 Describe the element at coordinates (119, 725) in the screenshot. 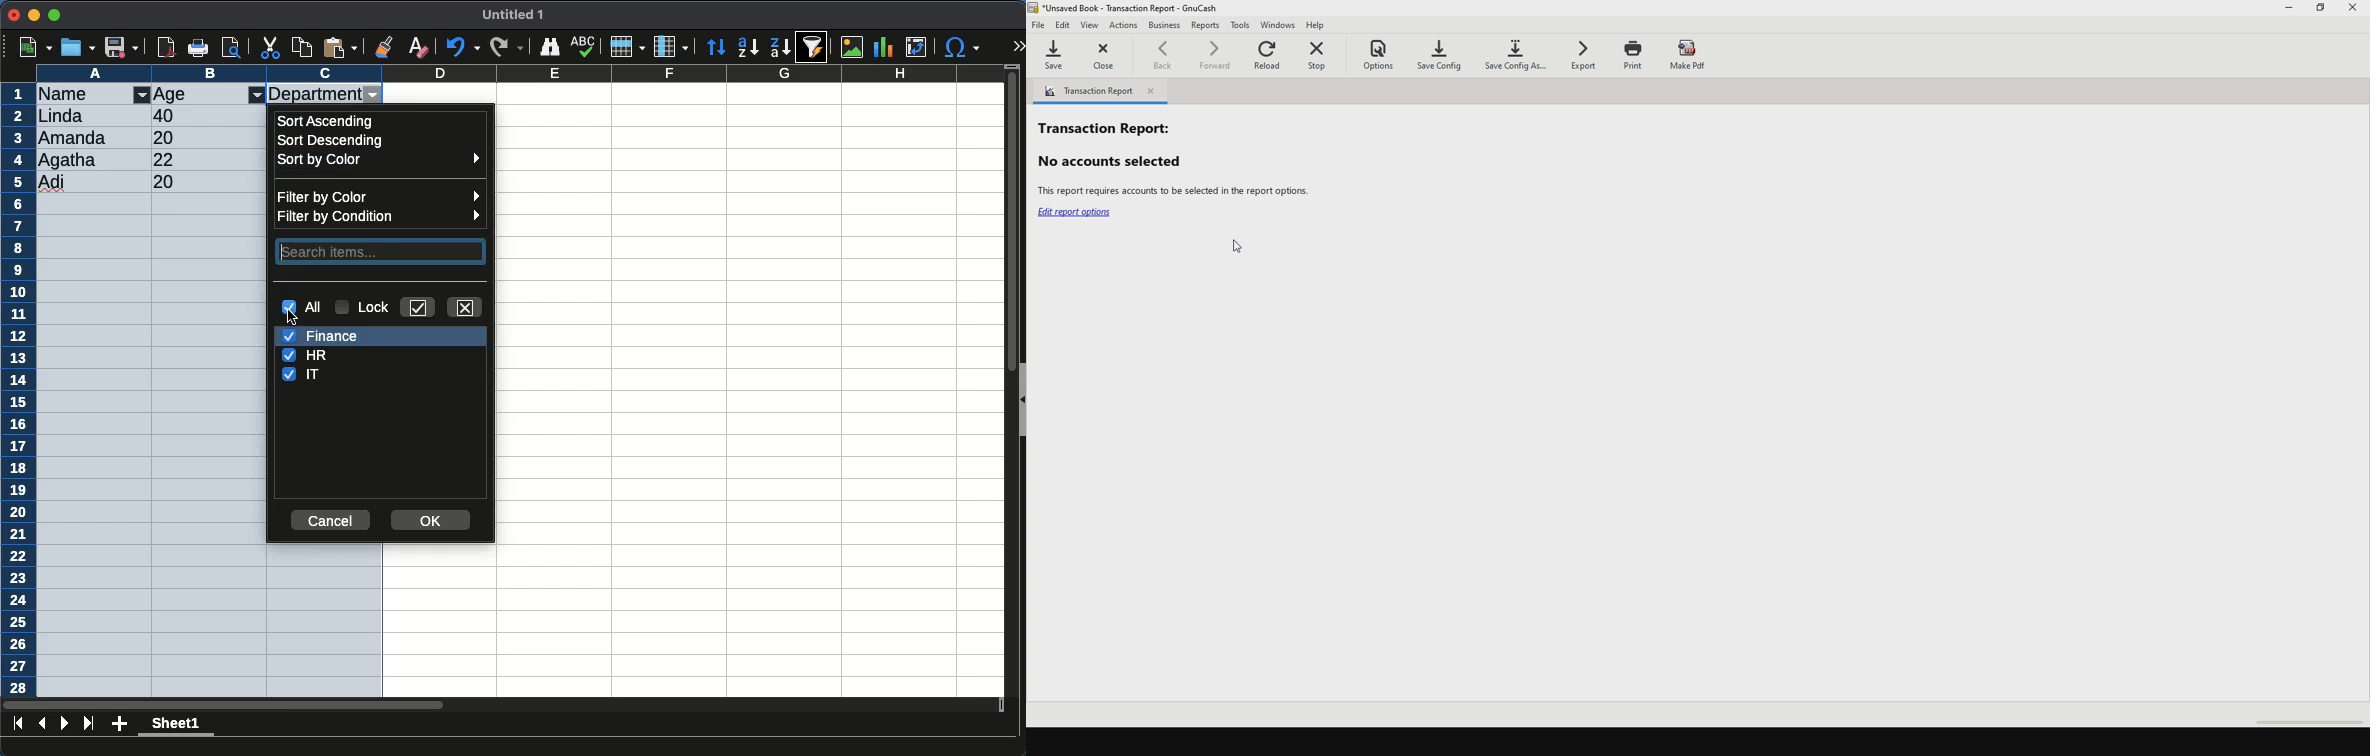

I see `add` at that location.